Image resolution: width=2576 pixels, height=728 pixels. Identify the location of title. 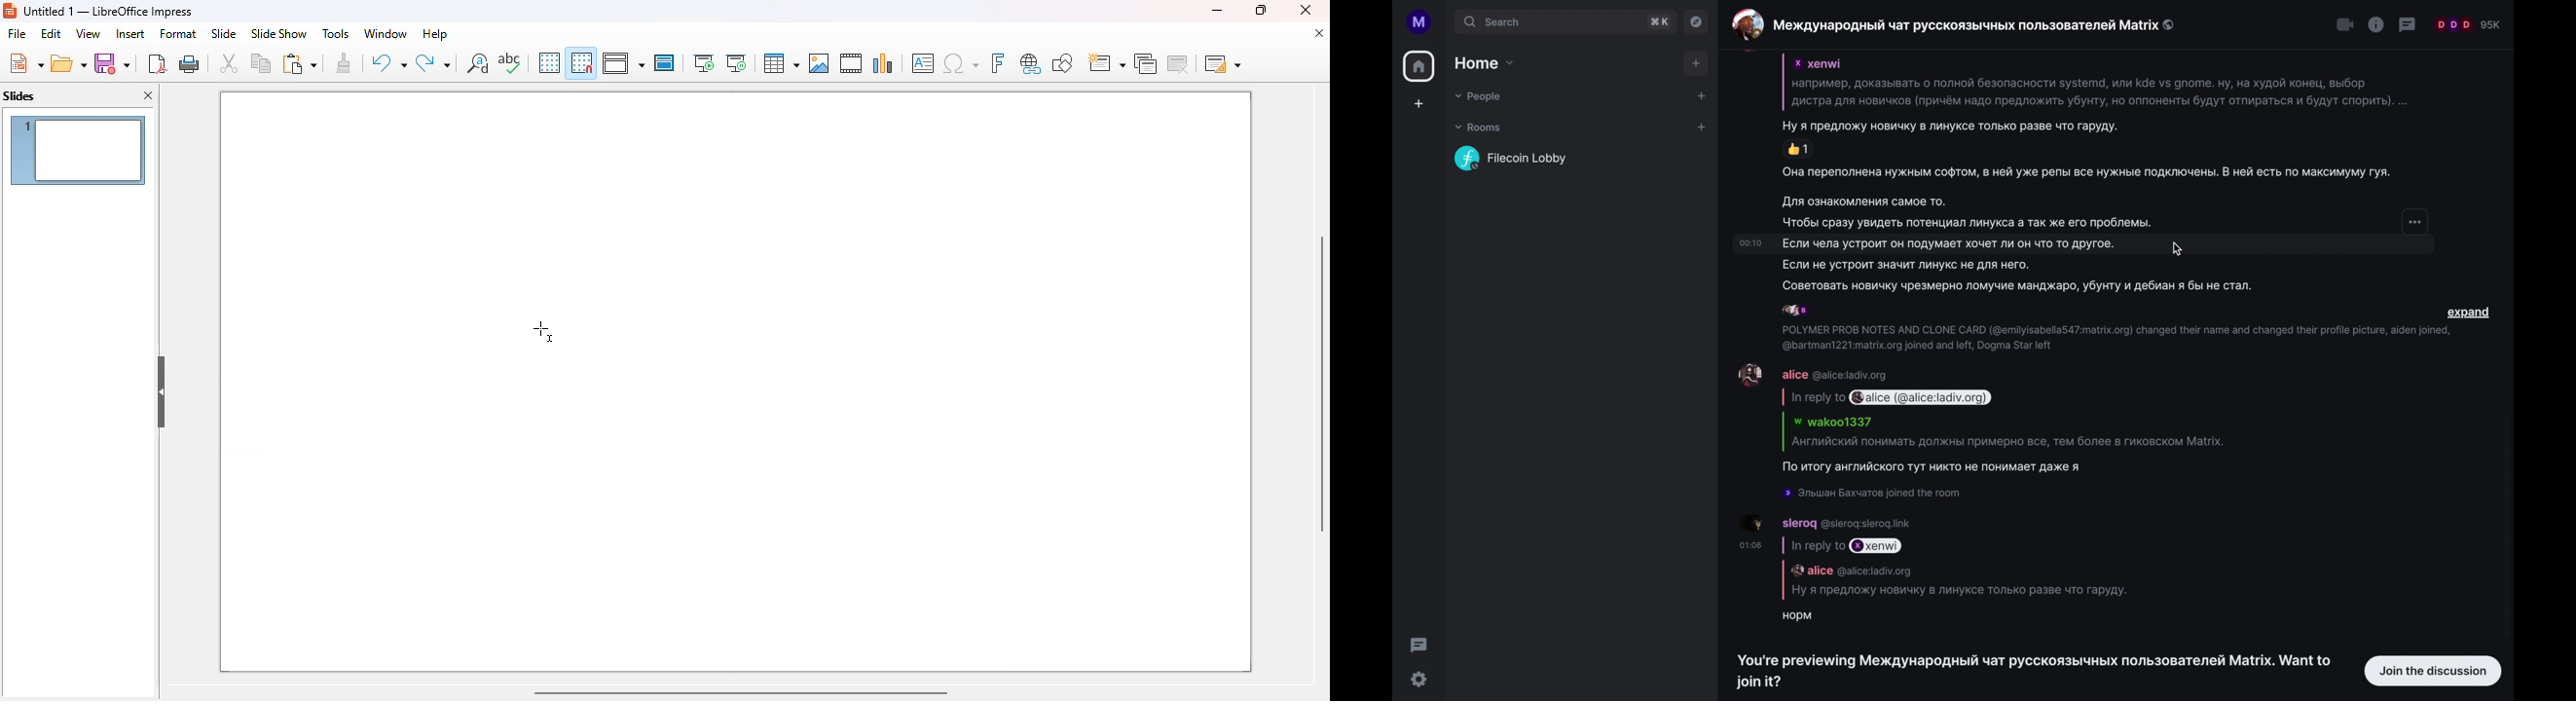
(109, 11).